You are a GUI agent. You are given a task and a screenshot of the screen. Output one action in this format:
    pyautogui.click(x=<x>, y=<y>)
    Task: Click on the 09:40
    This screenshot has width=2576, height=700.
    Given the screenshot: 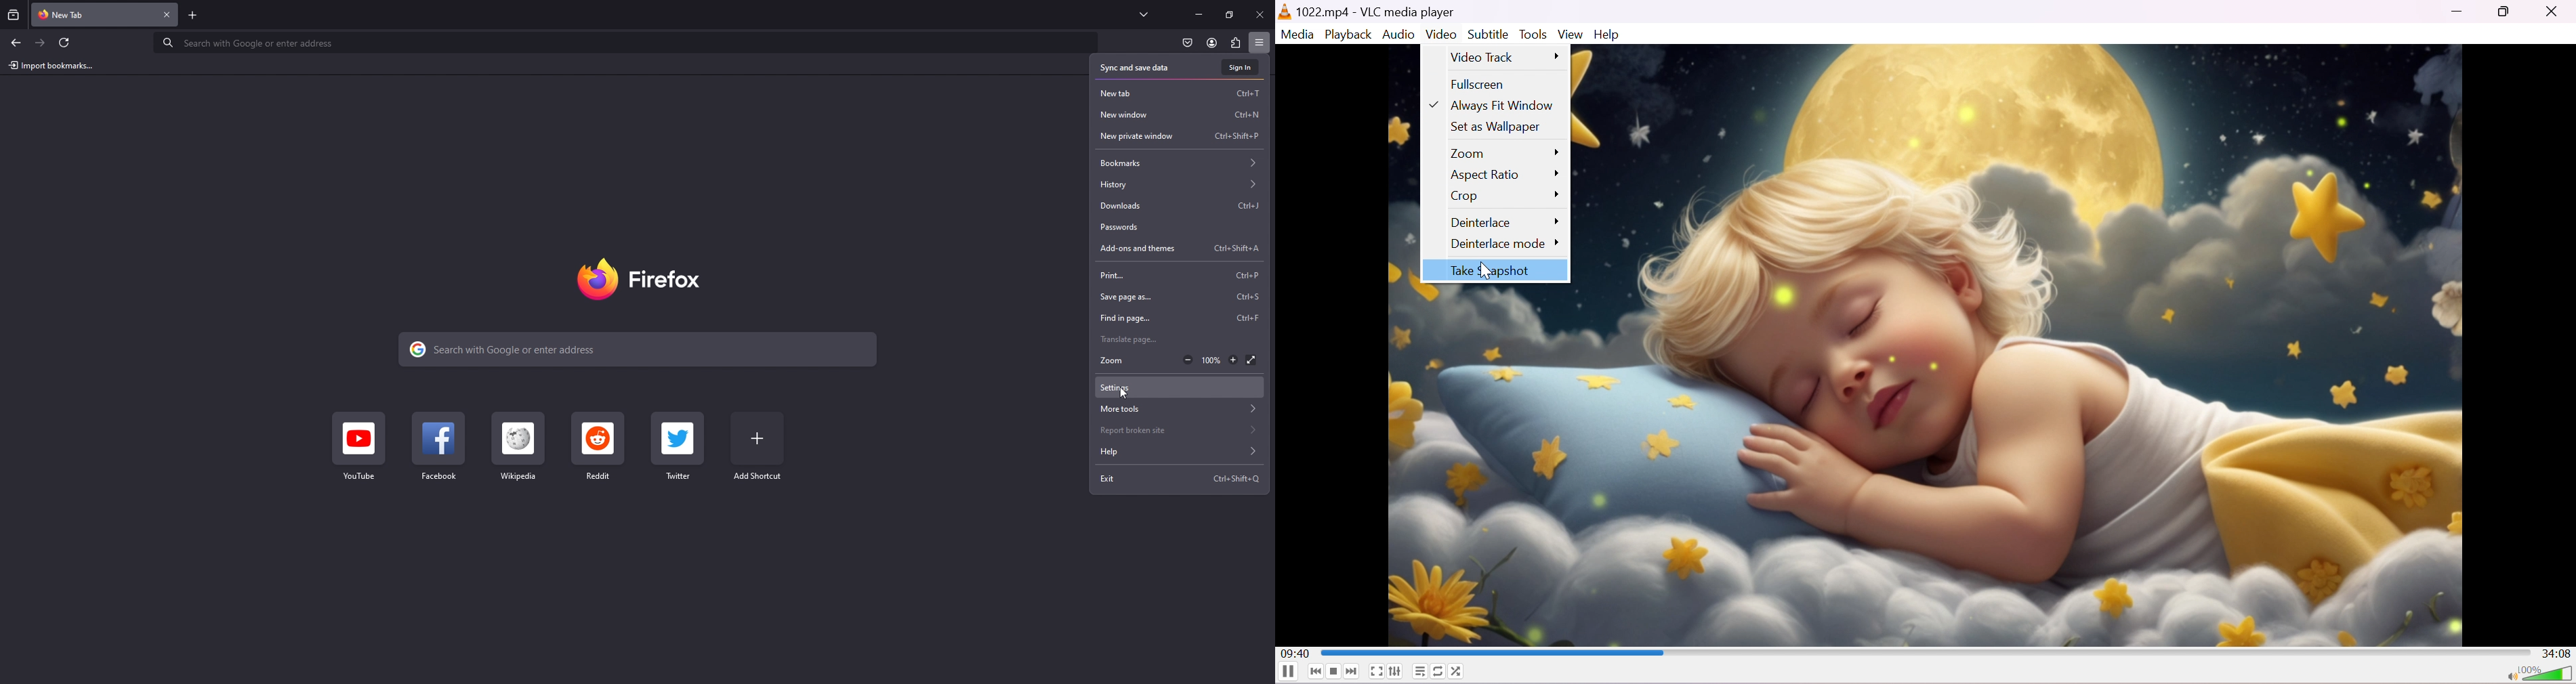 What is the action you would take?
    pyautogui.click(x=1294, y=654)
    